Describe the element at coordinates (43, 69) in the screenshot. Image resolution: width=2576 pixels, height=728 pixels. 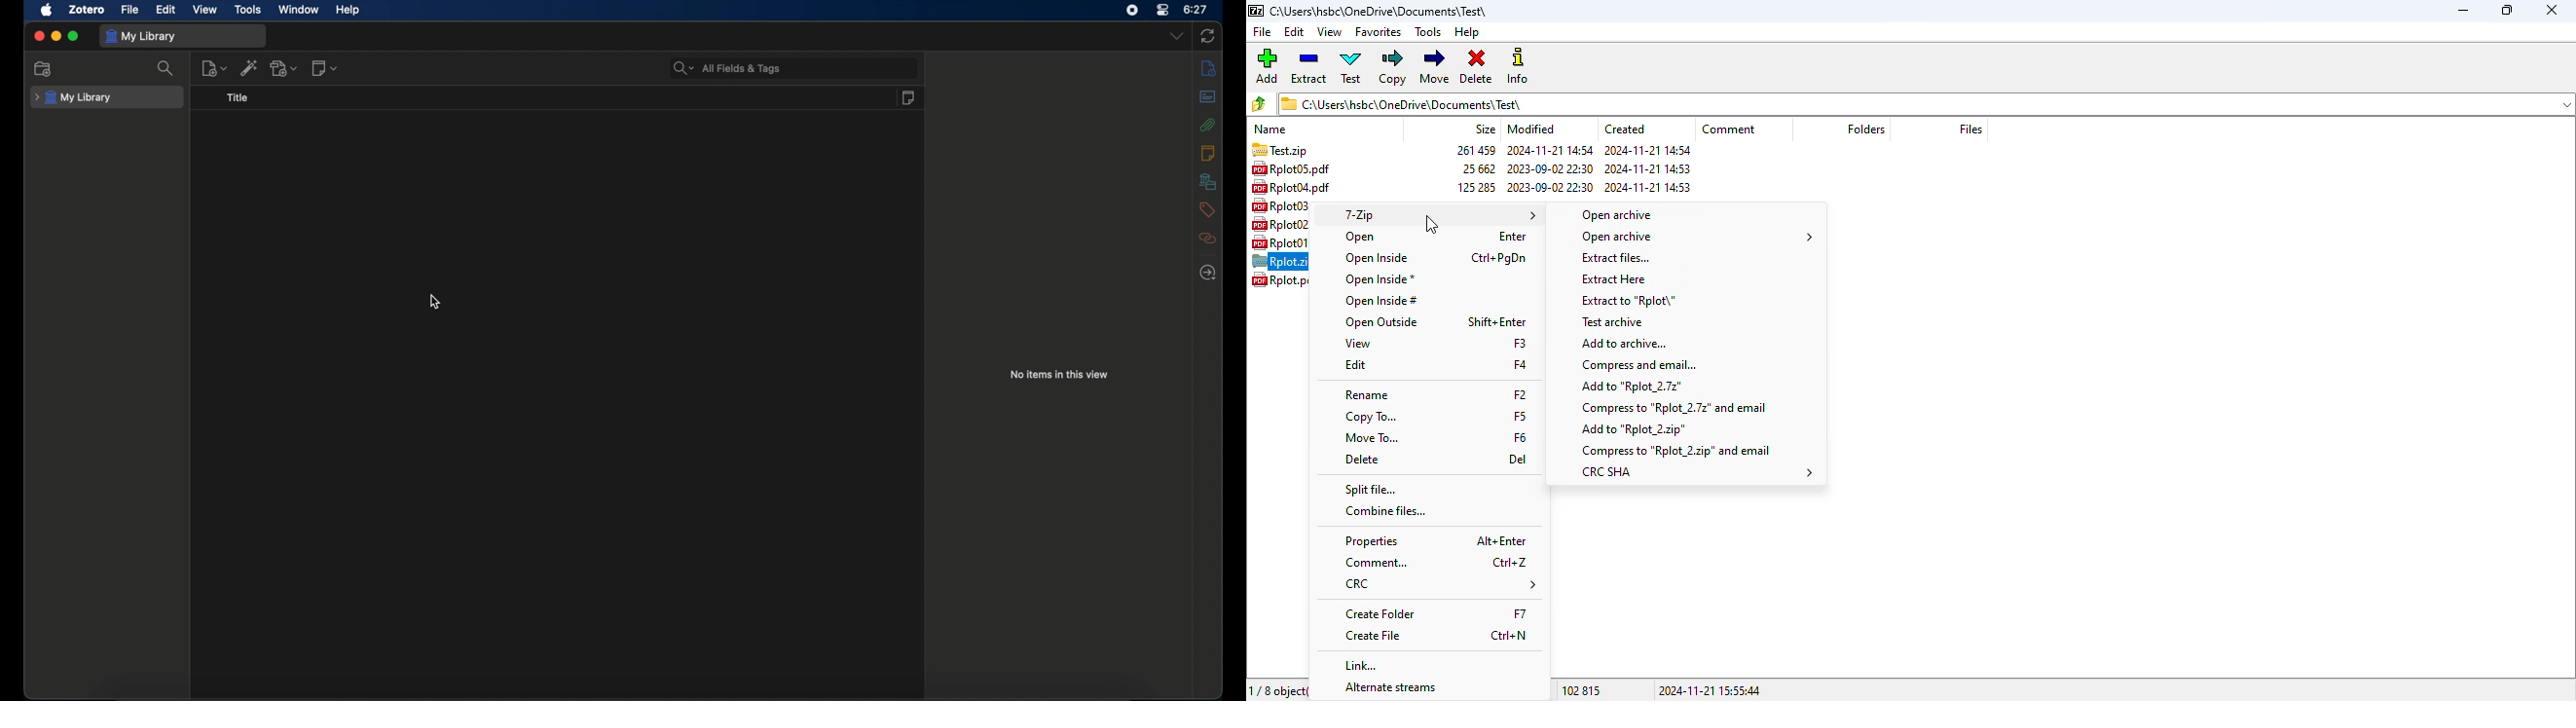
I see `new collection` at that location.